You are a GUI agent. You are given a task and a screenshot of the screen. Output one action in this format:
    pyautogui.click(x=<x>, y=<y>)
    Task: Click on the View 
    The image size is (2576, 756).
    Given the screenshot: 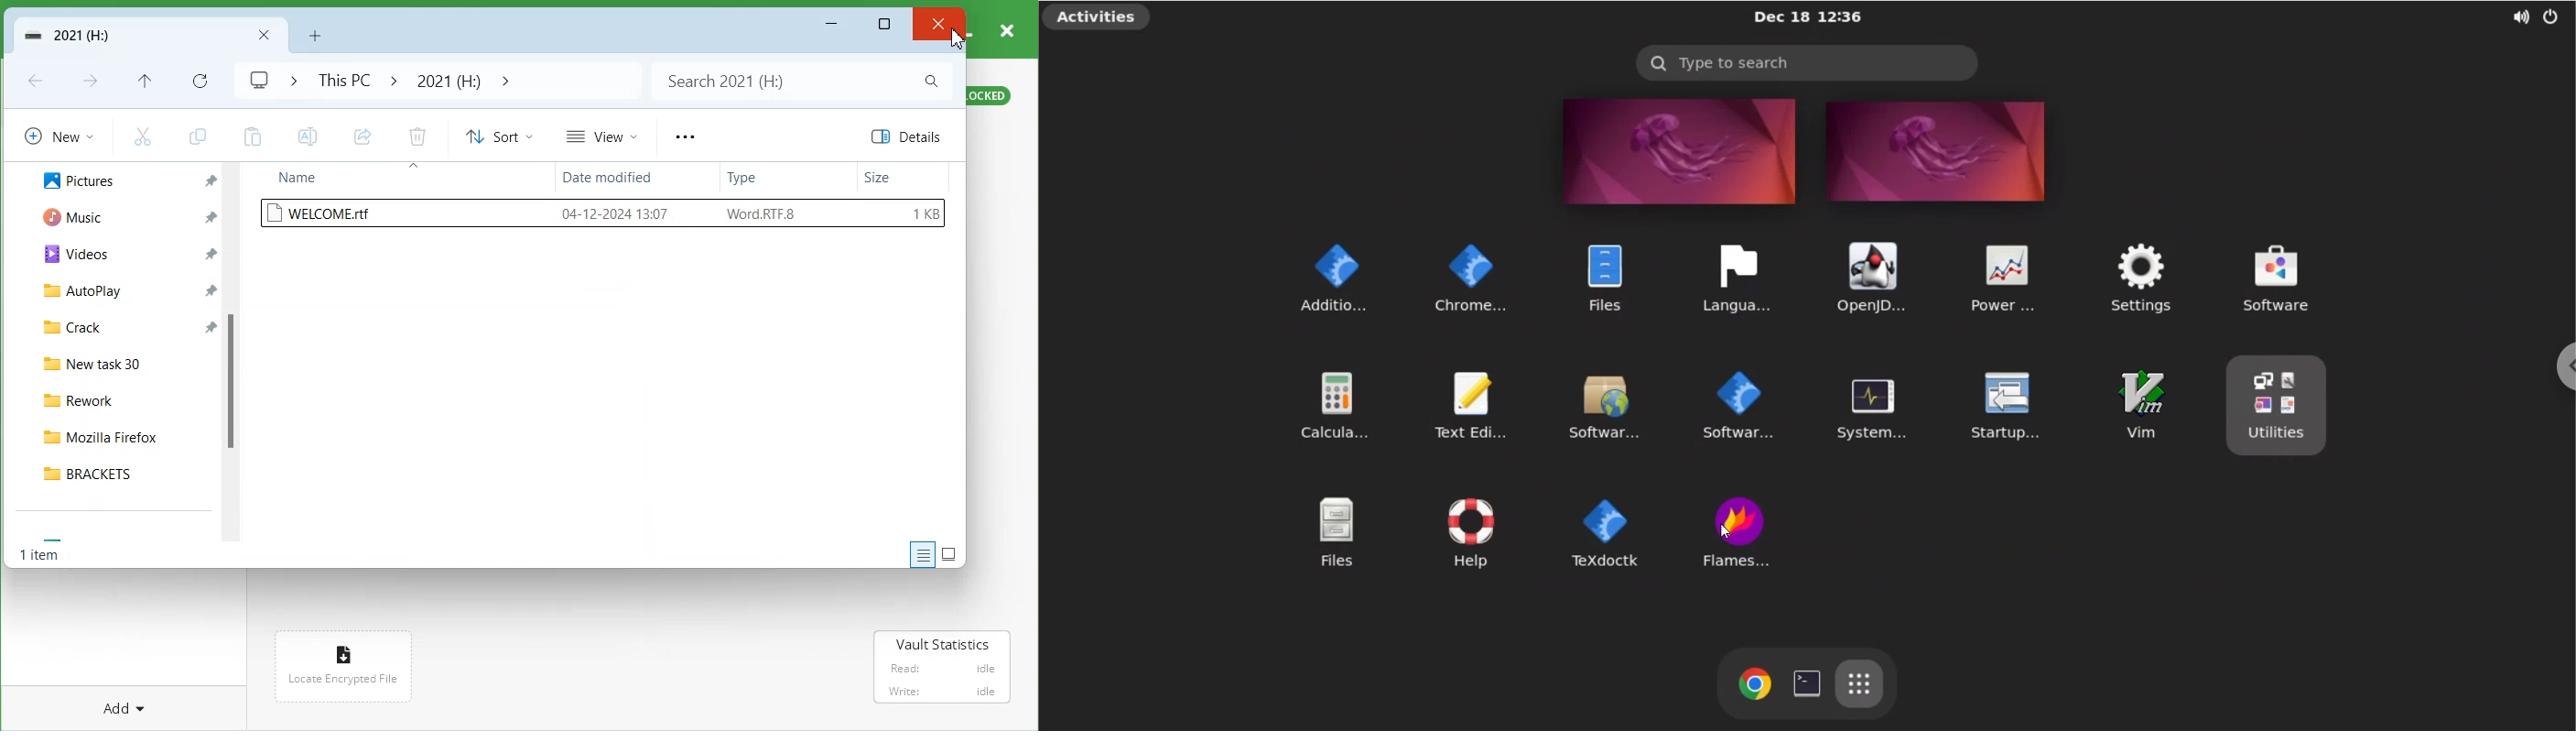 What is the action you would take?
    pyautogui.click(x=601, y=136)
    